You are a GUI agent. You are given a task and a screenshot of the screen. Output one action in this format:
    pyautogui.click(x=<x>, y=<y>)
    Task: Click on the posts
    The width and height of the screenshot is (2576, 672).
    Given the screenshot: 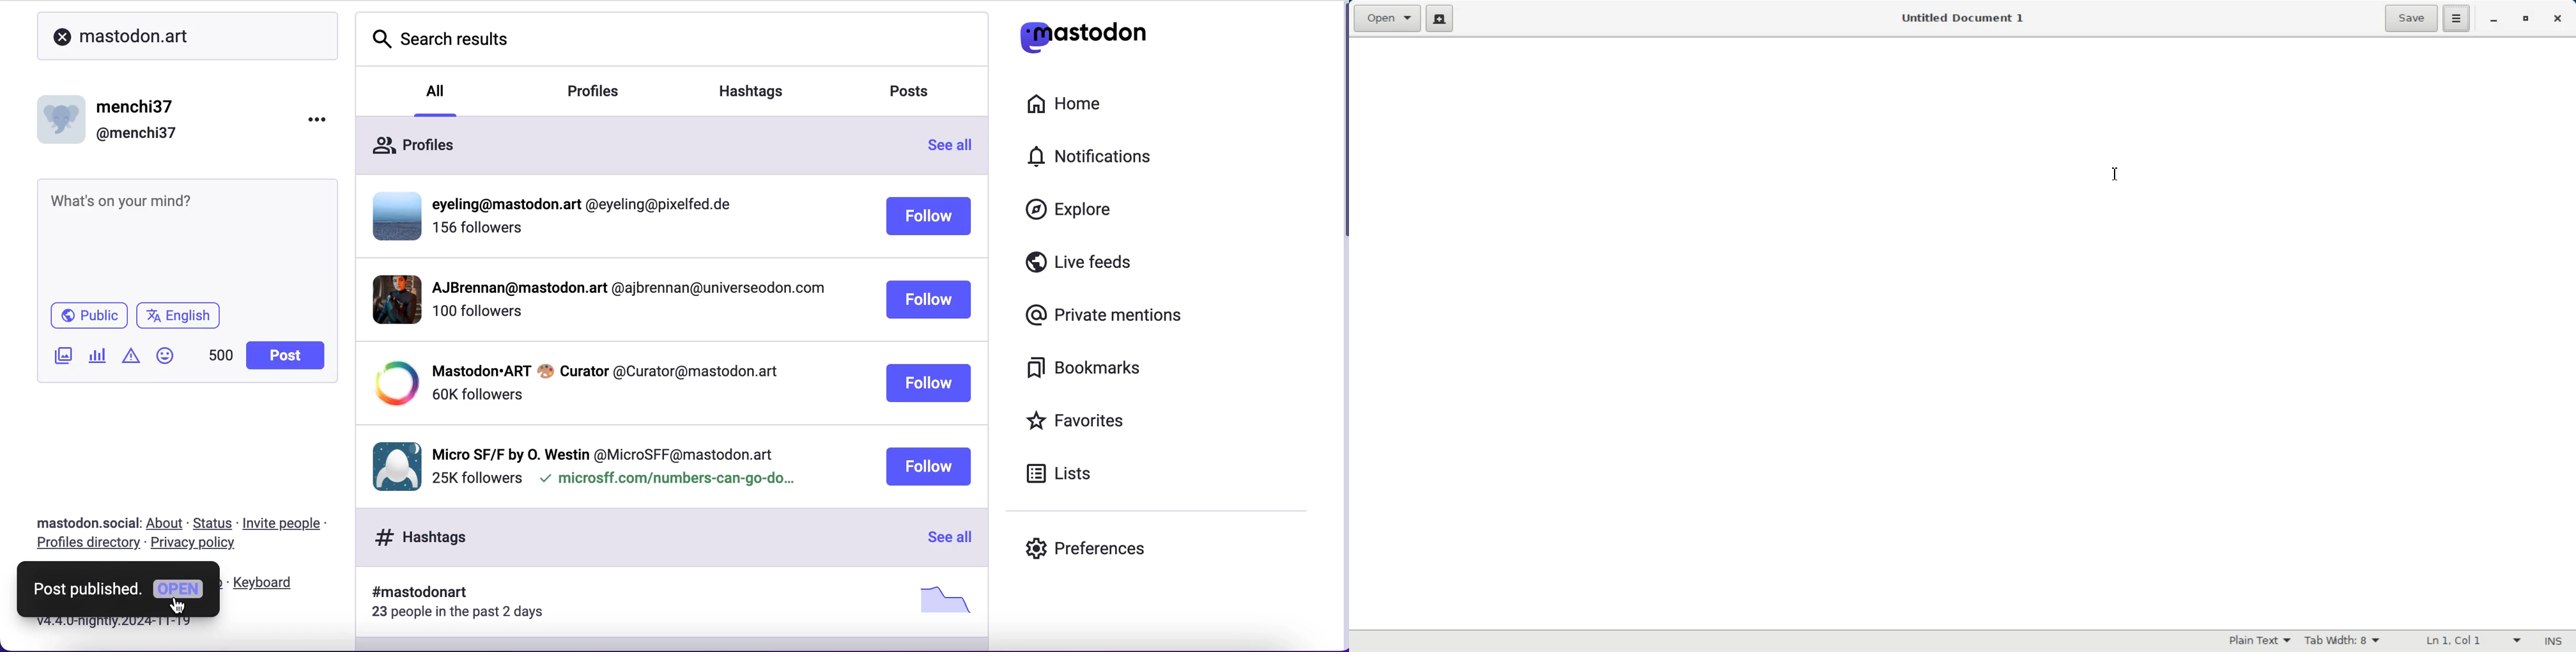 What is the action you would take?
    pyautogui.click(x=919, y=94)
    